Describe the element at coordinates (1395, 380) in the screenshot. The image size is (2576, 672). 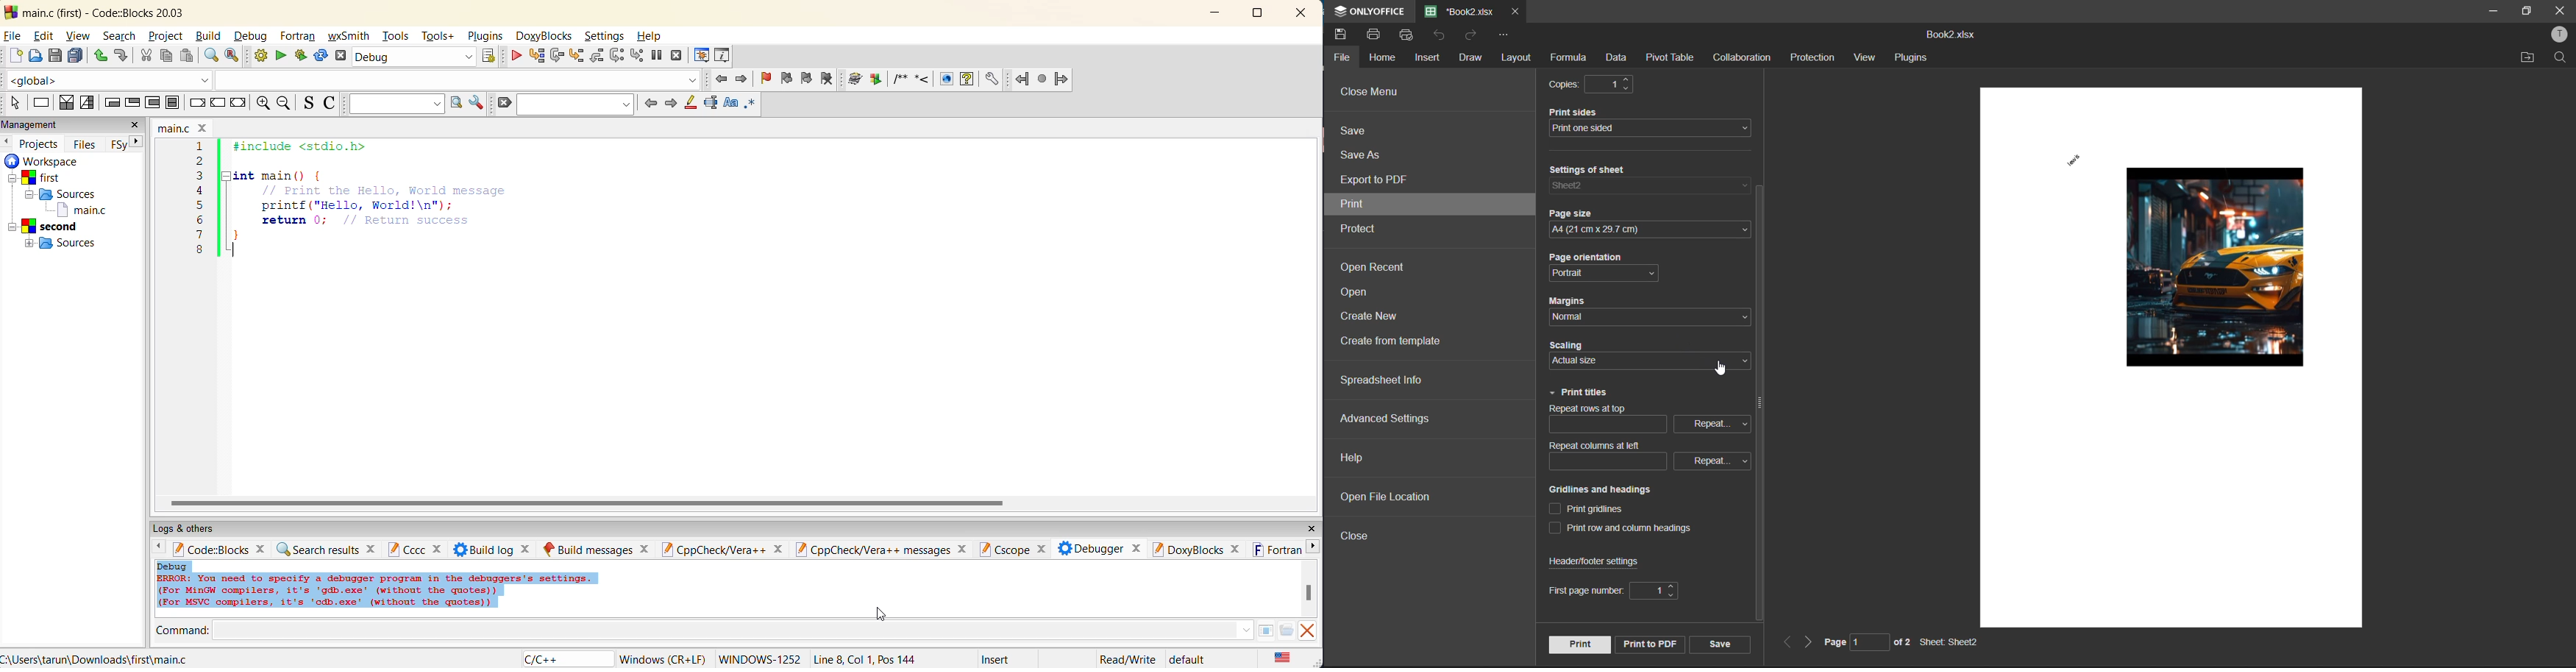
I see `spreadsheet info` at that location.